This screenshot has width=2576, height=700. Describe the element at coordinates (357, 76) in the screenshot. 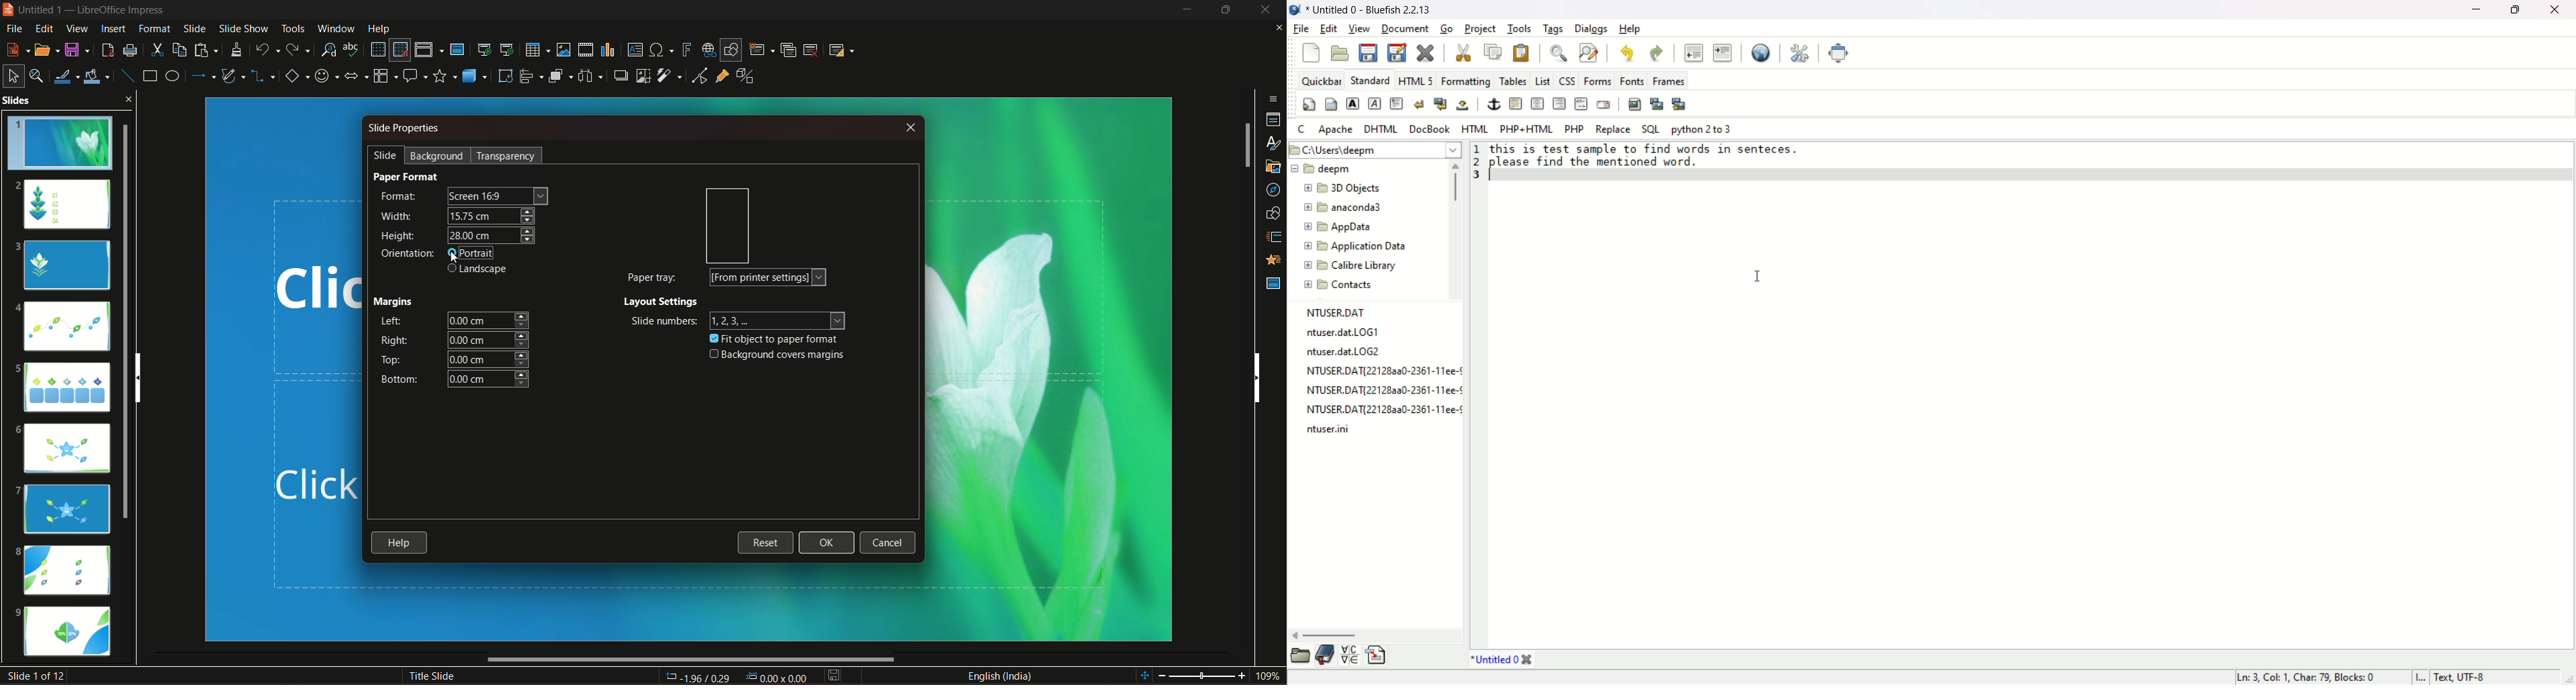

I see `block arrows` at that location.